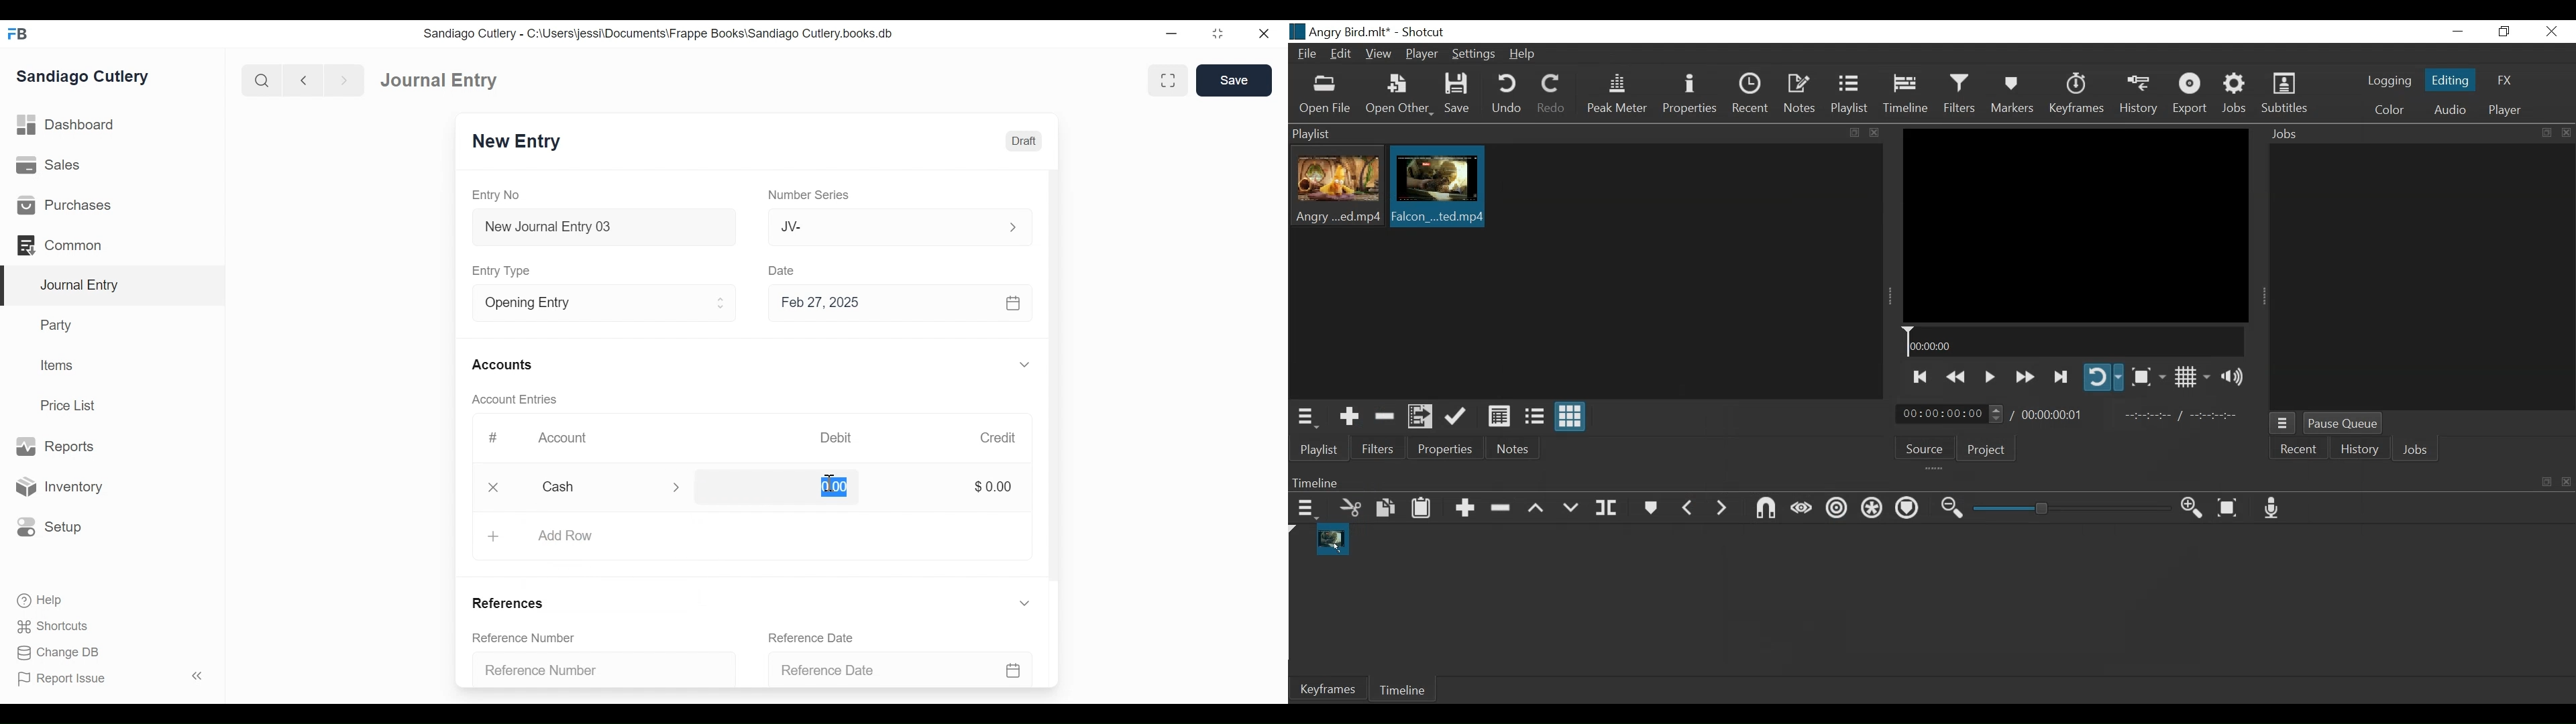 The image size is (2576, 728). What do you see at coordinates (722, 304) in the screenshot?
I see `Expand` at bounding box center [722, 304].